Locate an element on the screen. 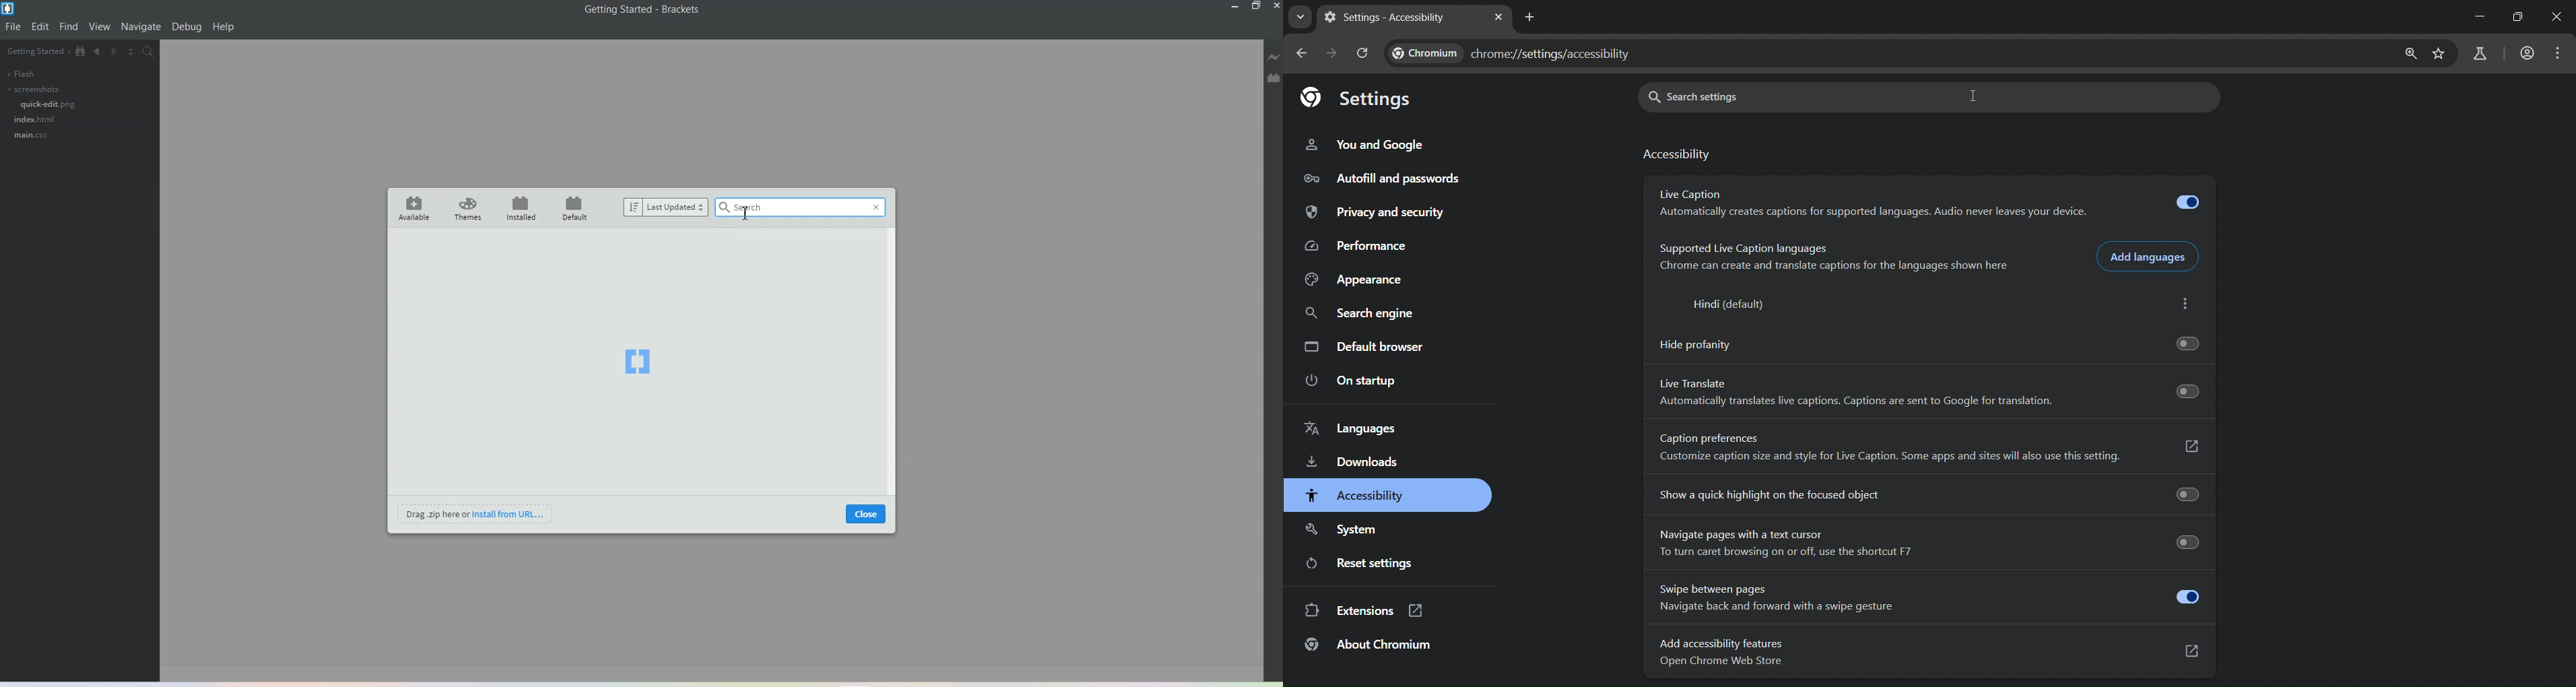 The image size is (2576, 700). Navigate Backwards is located at coordinates (98, 53).